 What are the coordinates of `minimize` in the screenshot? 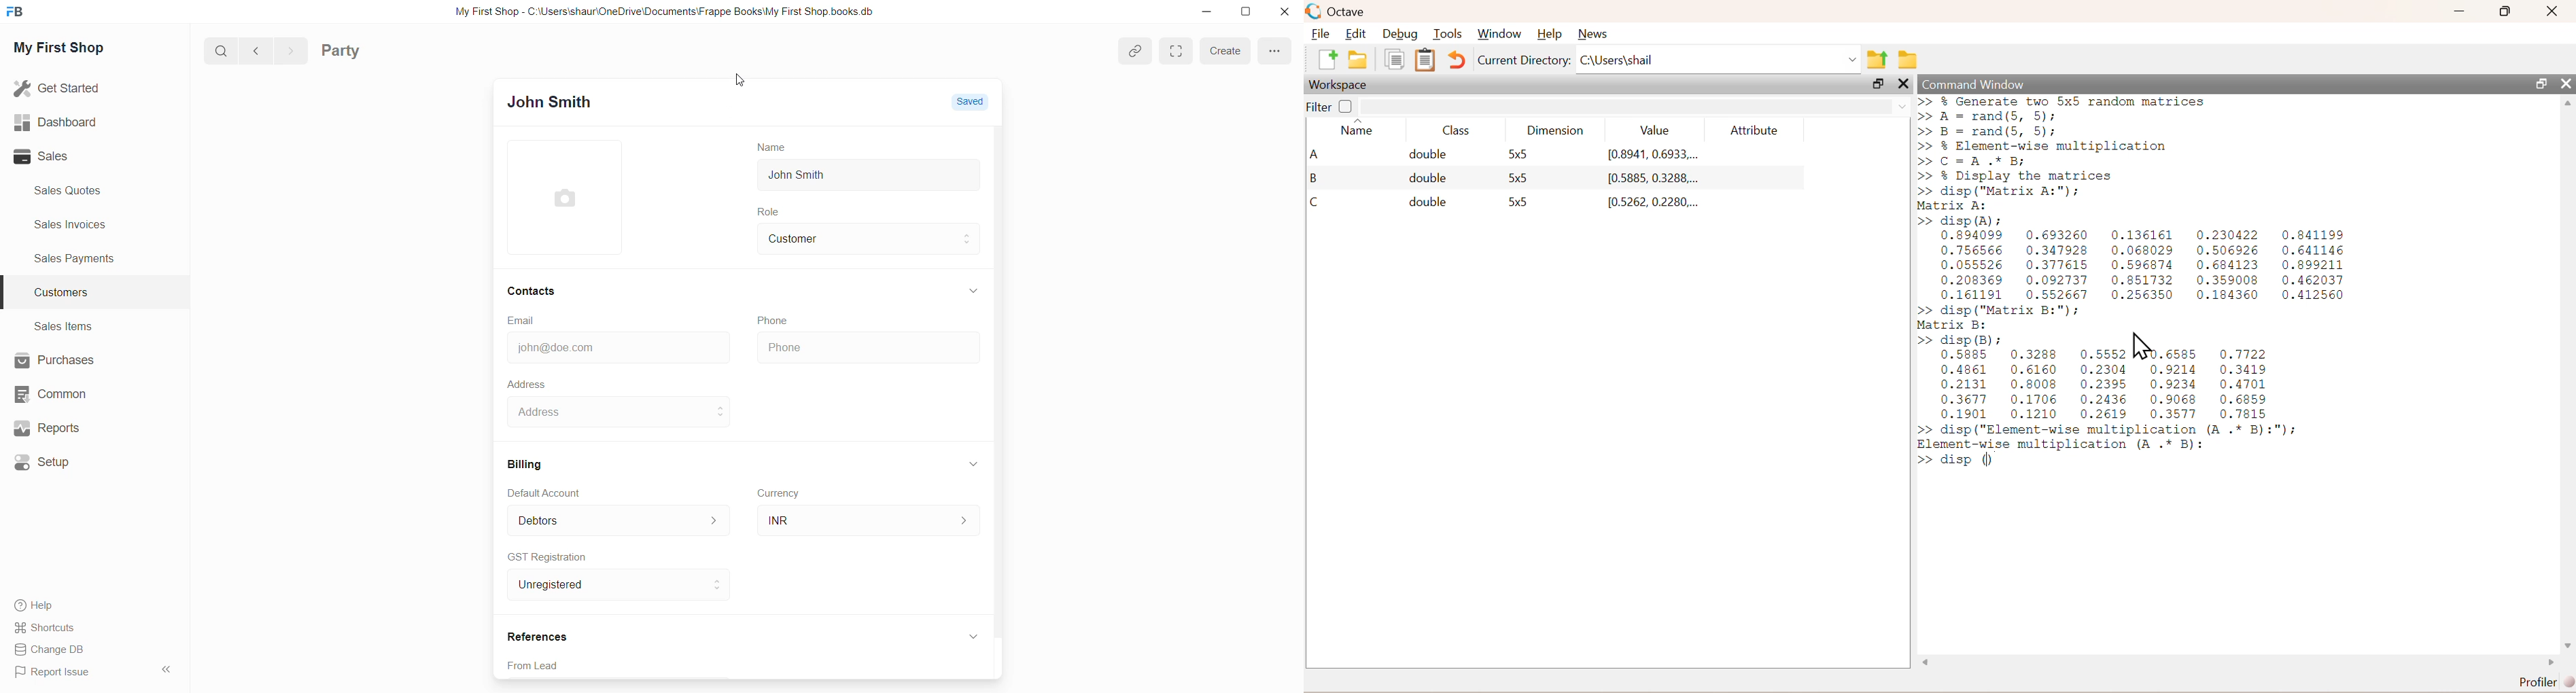 It's located at (1212, 17).